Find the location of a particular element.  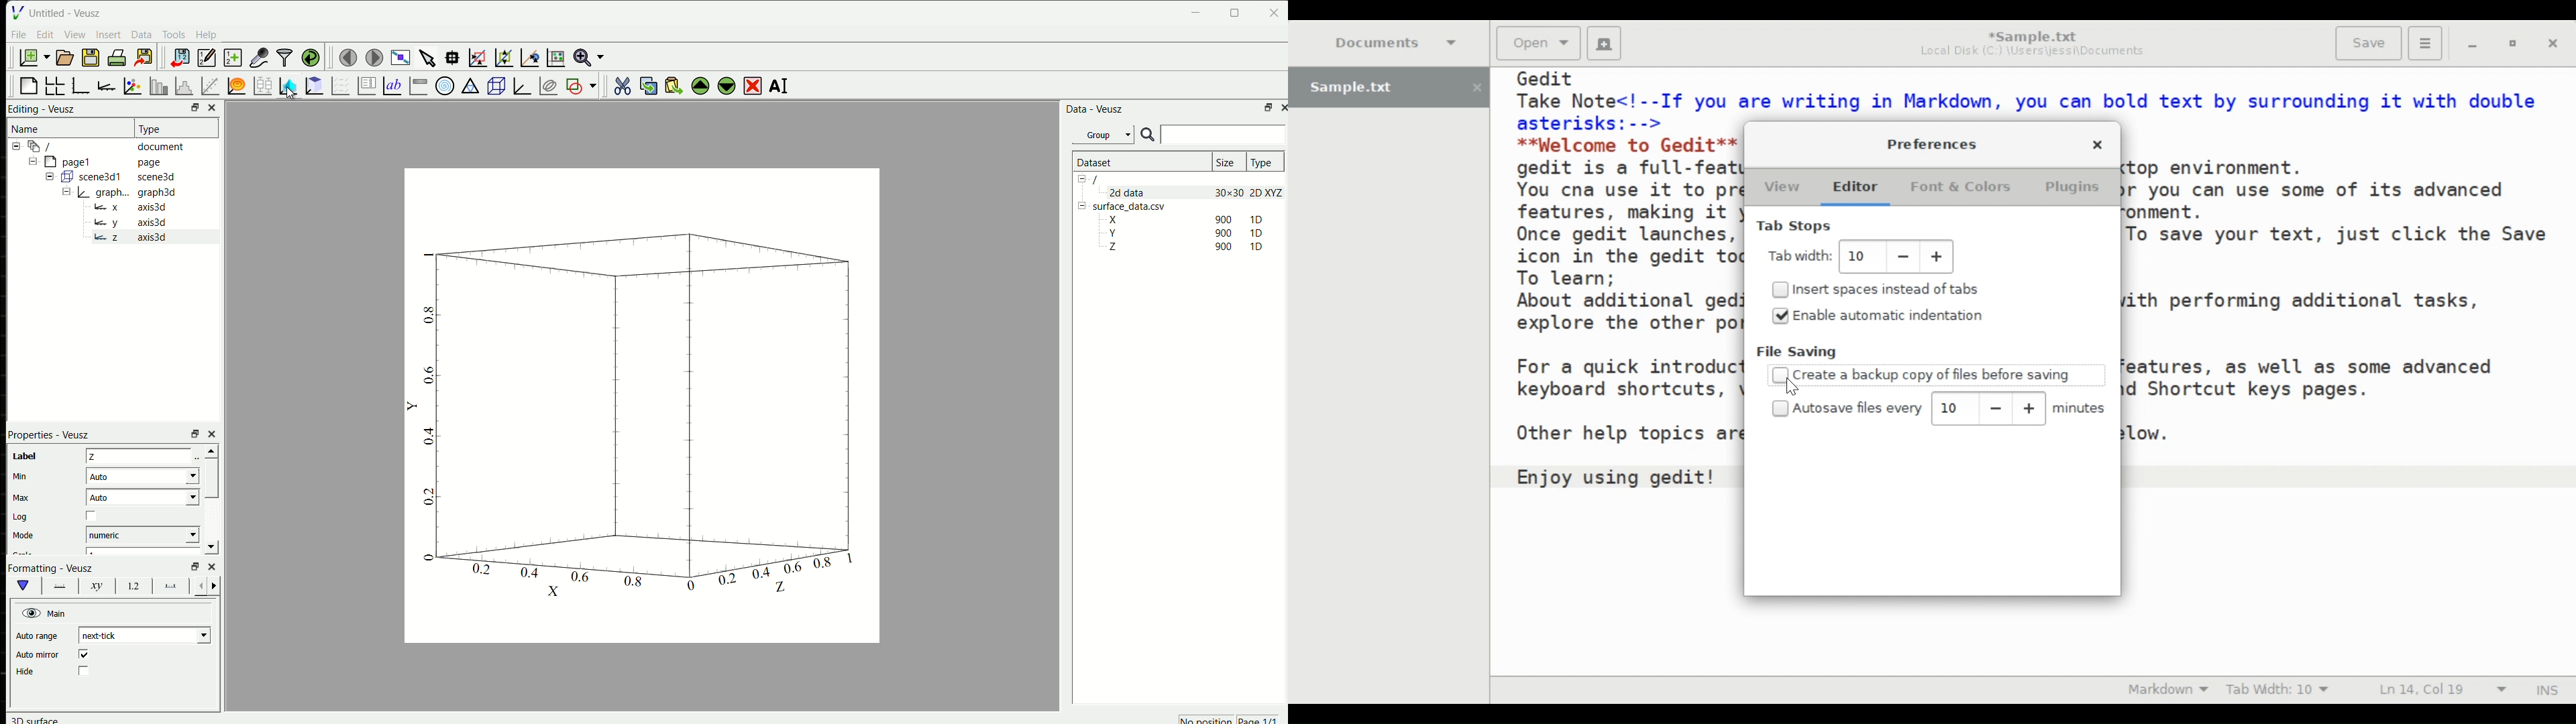

click to zoom out of a graph axes is located at coordinates (505, 57).